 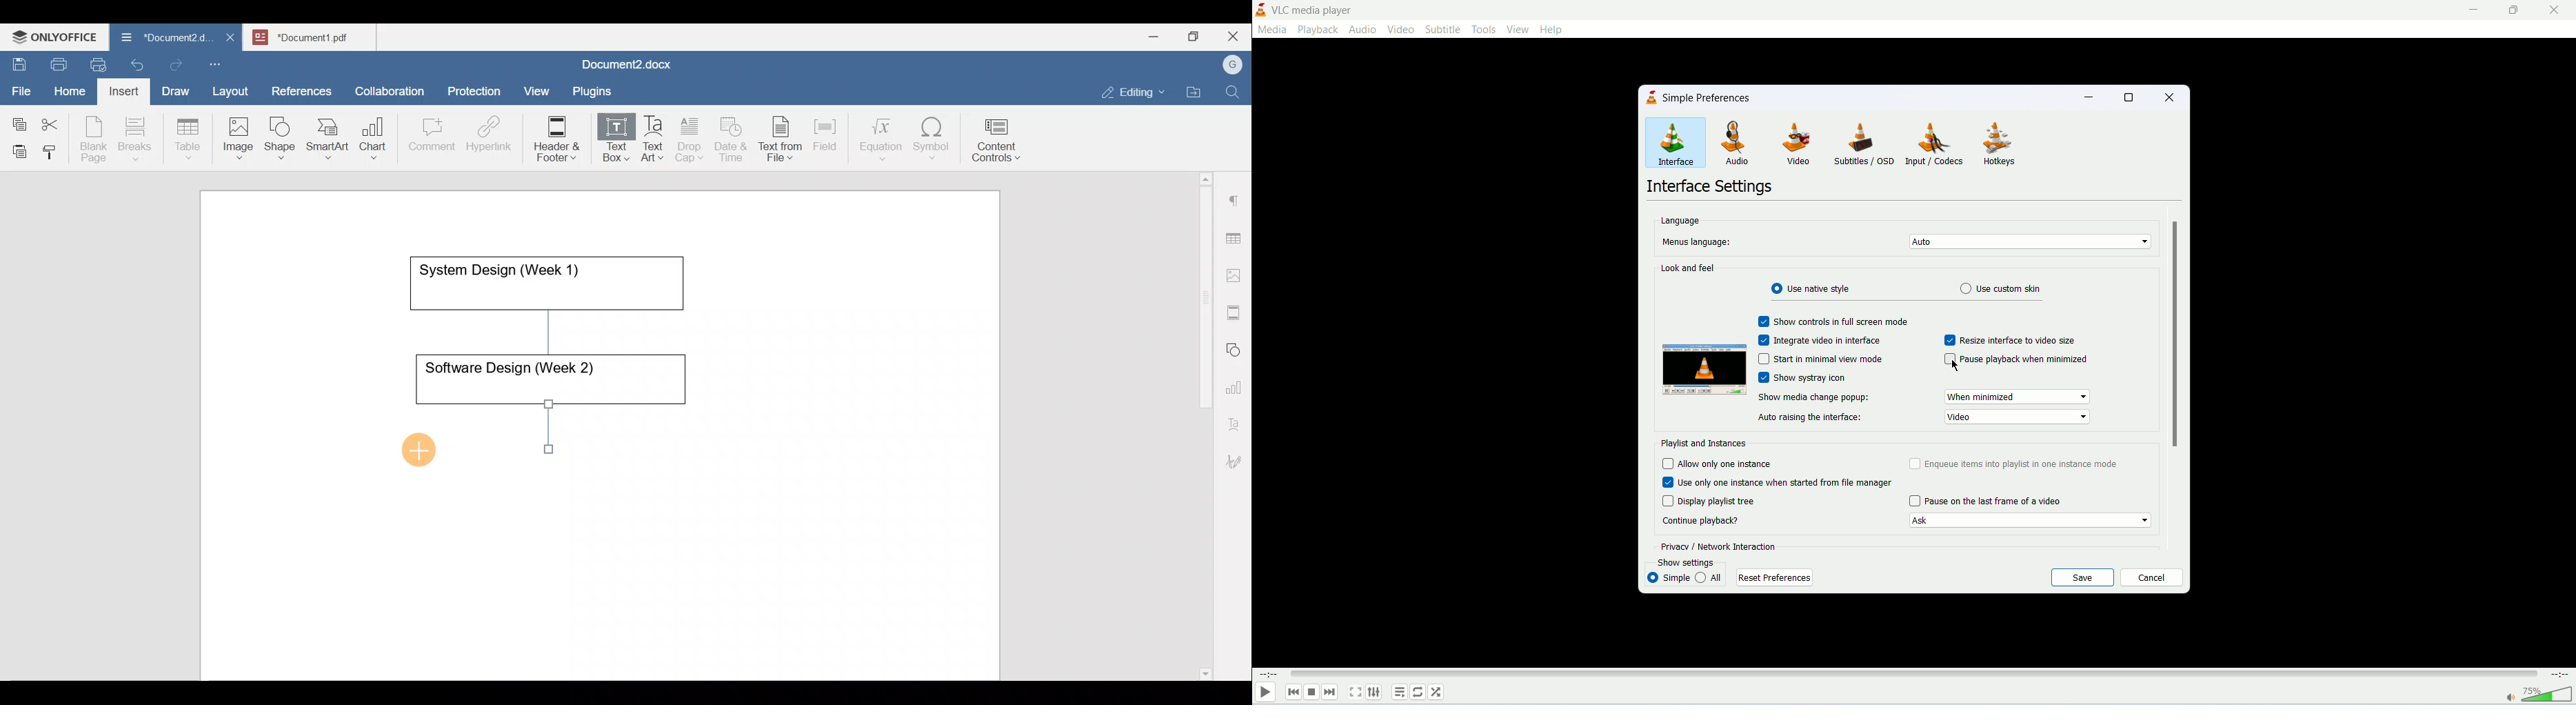 I want to click on Image, so click(x=242, y=134).